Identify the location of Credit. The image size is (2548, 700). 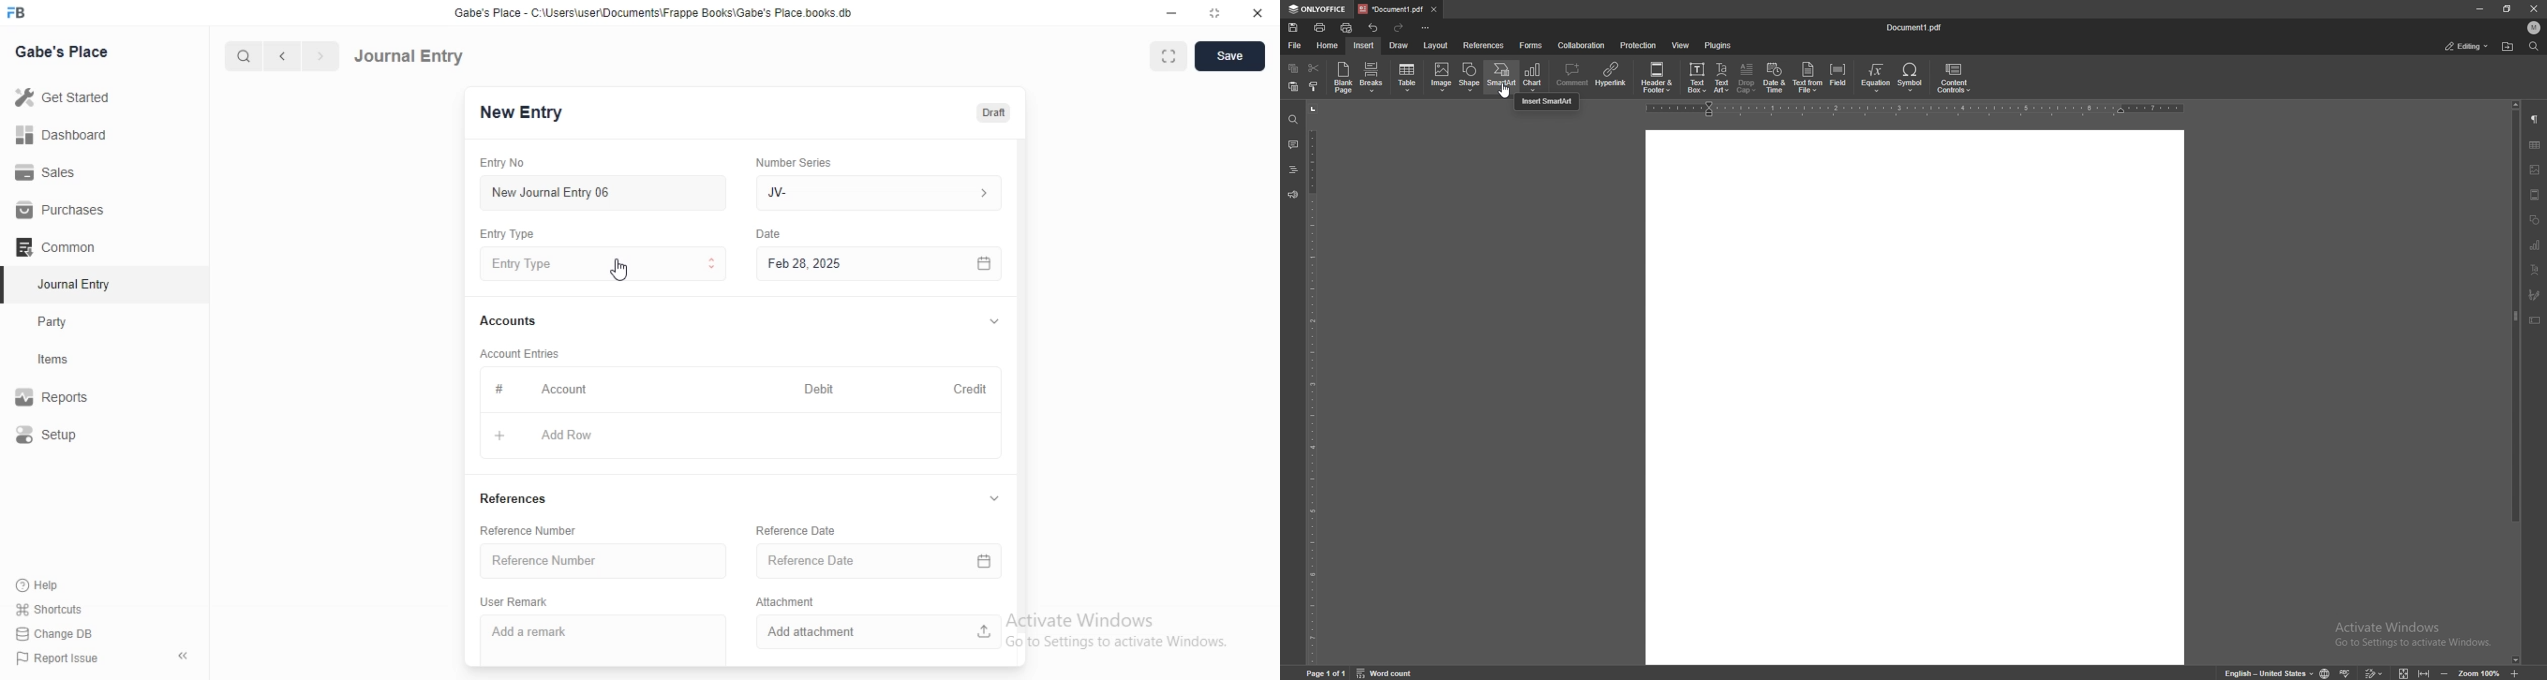
(969, 388).